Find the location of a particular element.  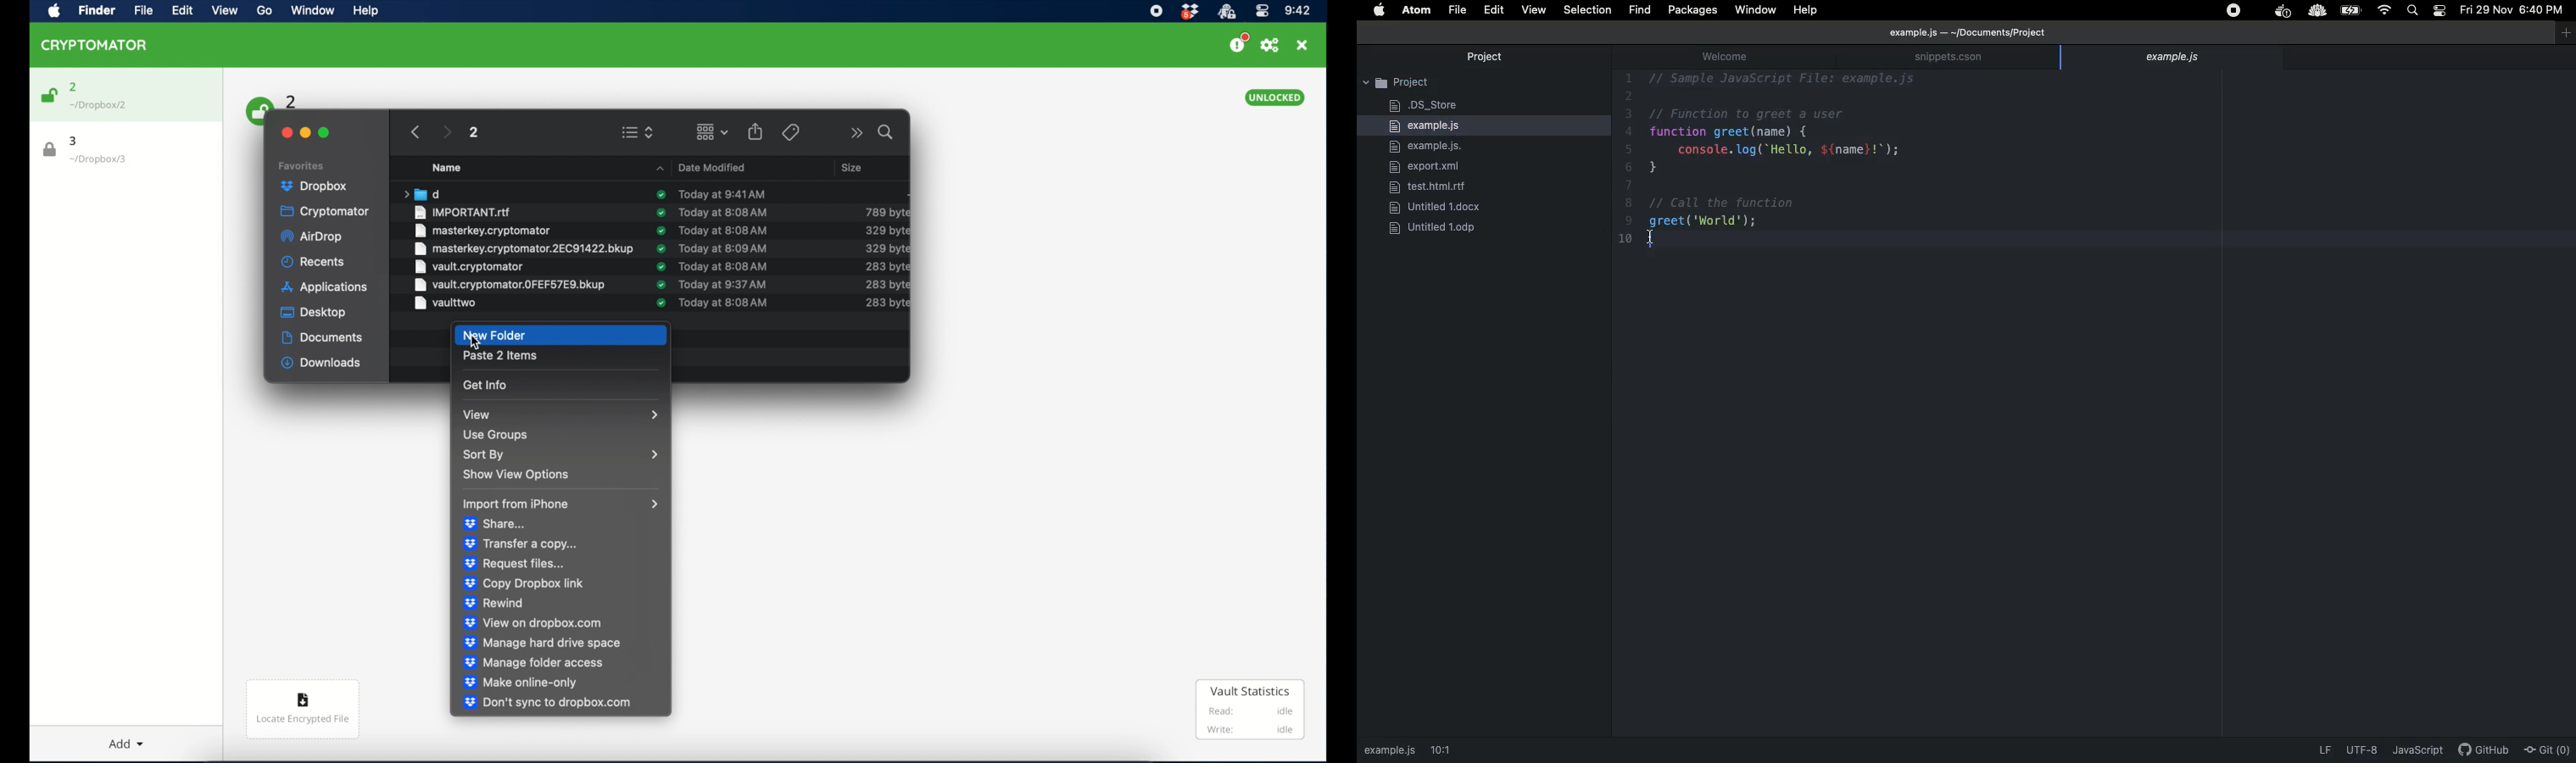

size is located at coordinates (886, 248).